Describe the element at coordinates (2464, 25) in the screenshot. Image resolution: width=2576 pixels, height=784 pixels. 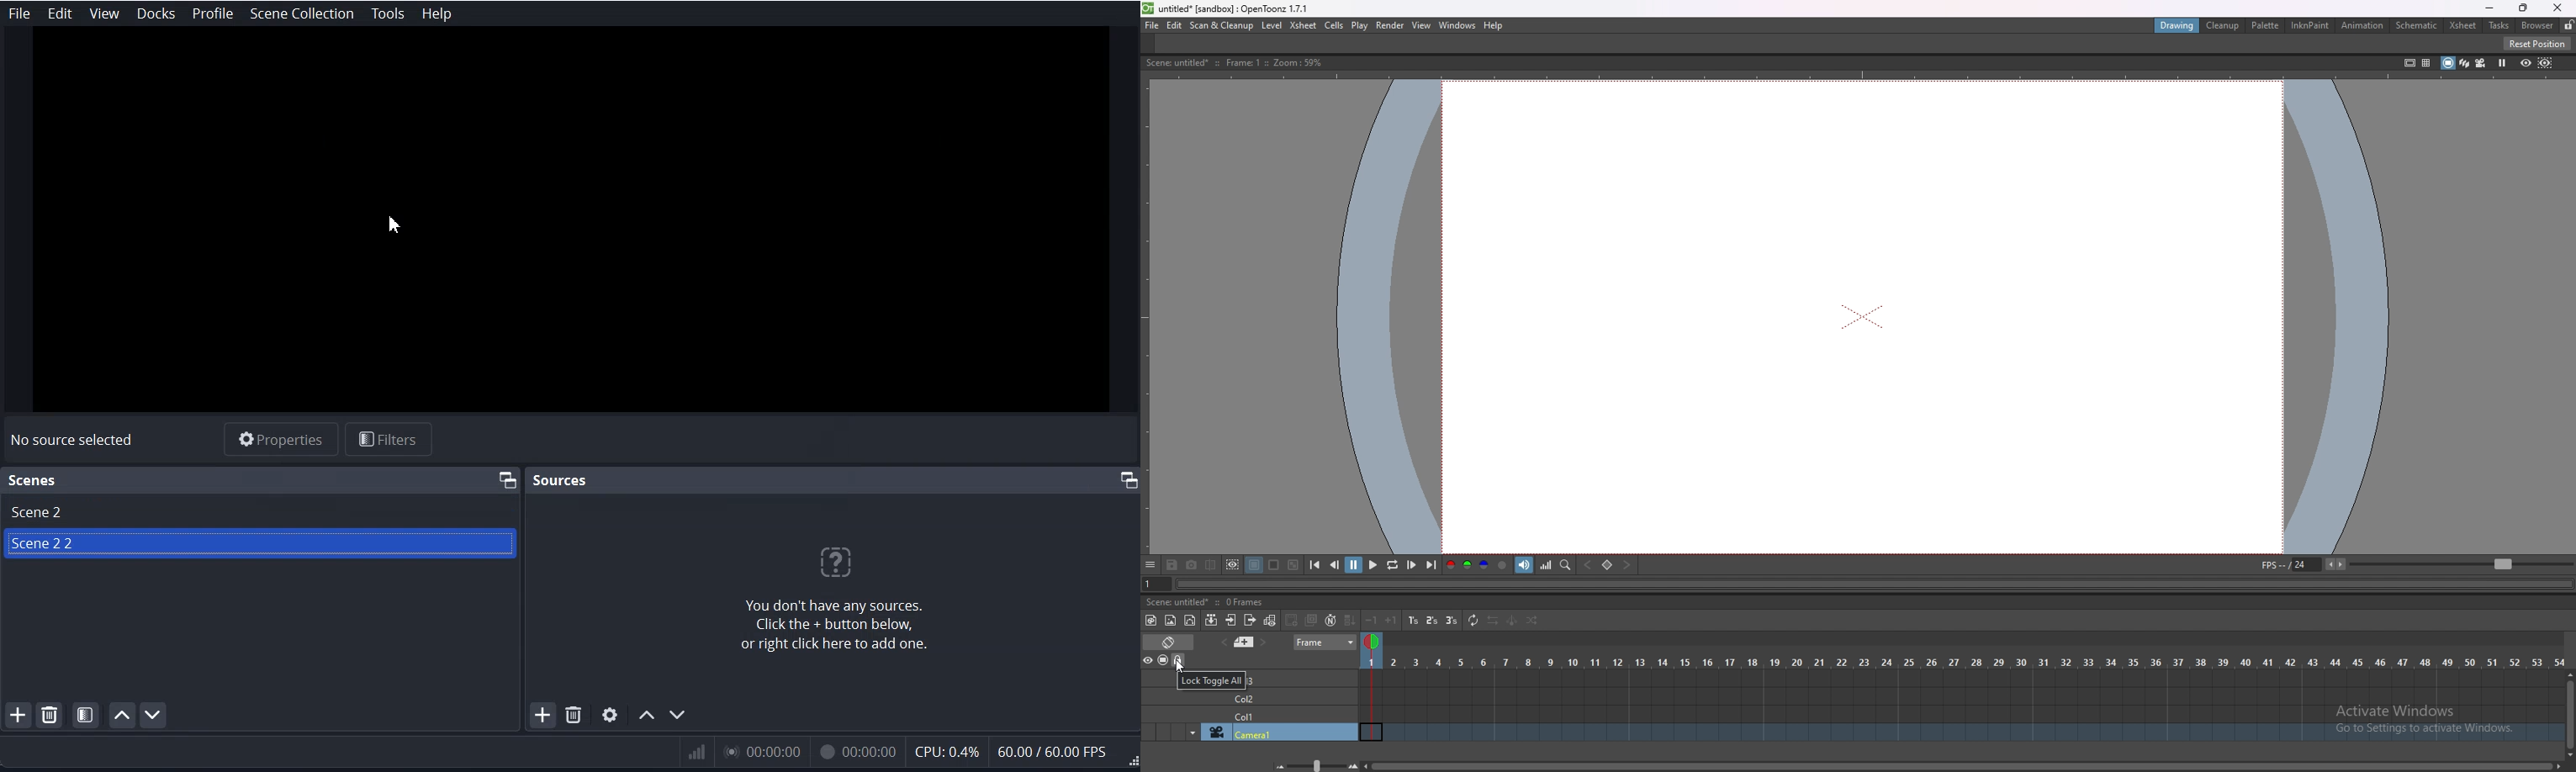
I see `xsheet` at that location.